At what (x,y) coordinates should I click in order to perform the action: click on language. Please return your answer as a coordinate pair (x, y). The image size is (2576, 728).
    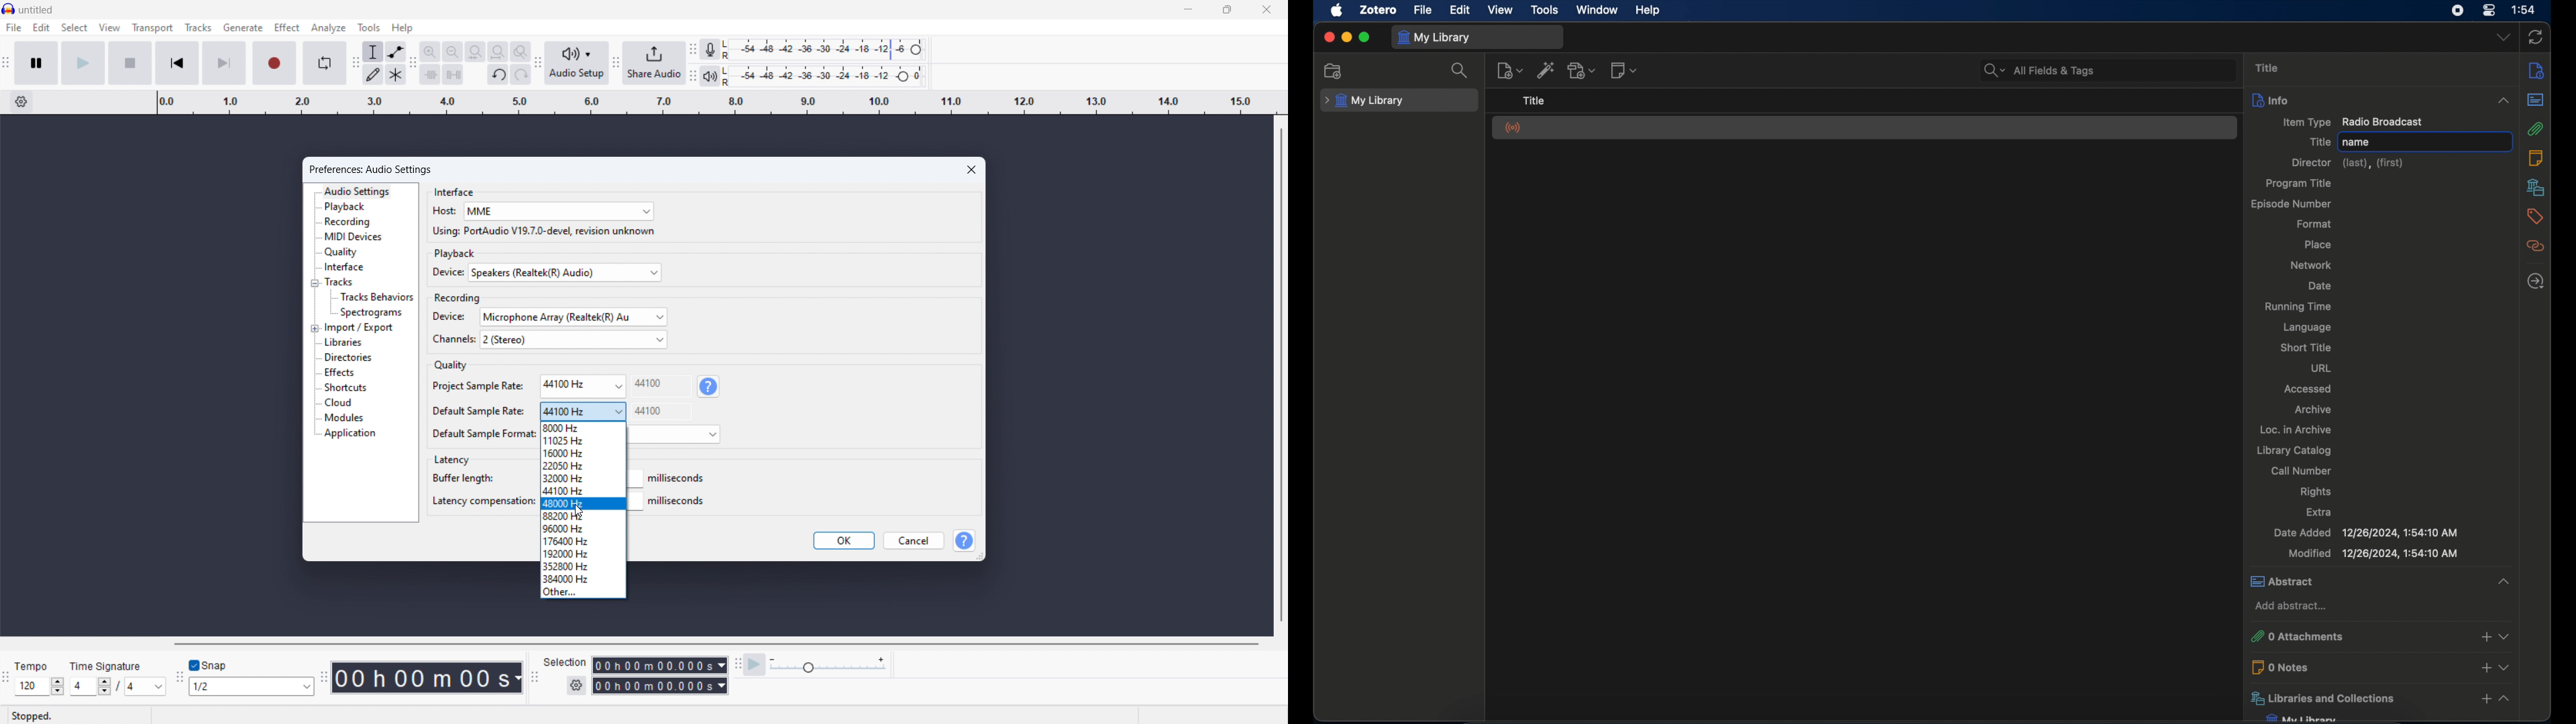
    Looking at the image, I should click on (2306, 328).